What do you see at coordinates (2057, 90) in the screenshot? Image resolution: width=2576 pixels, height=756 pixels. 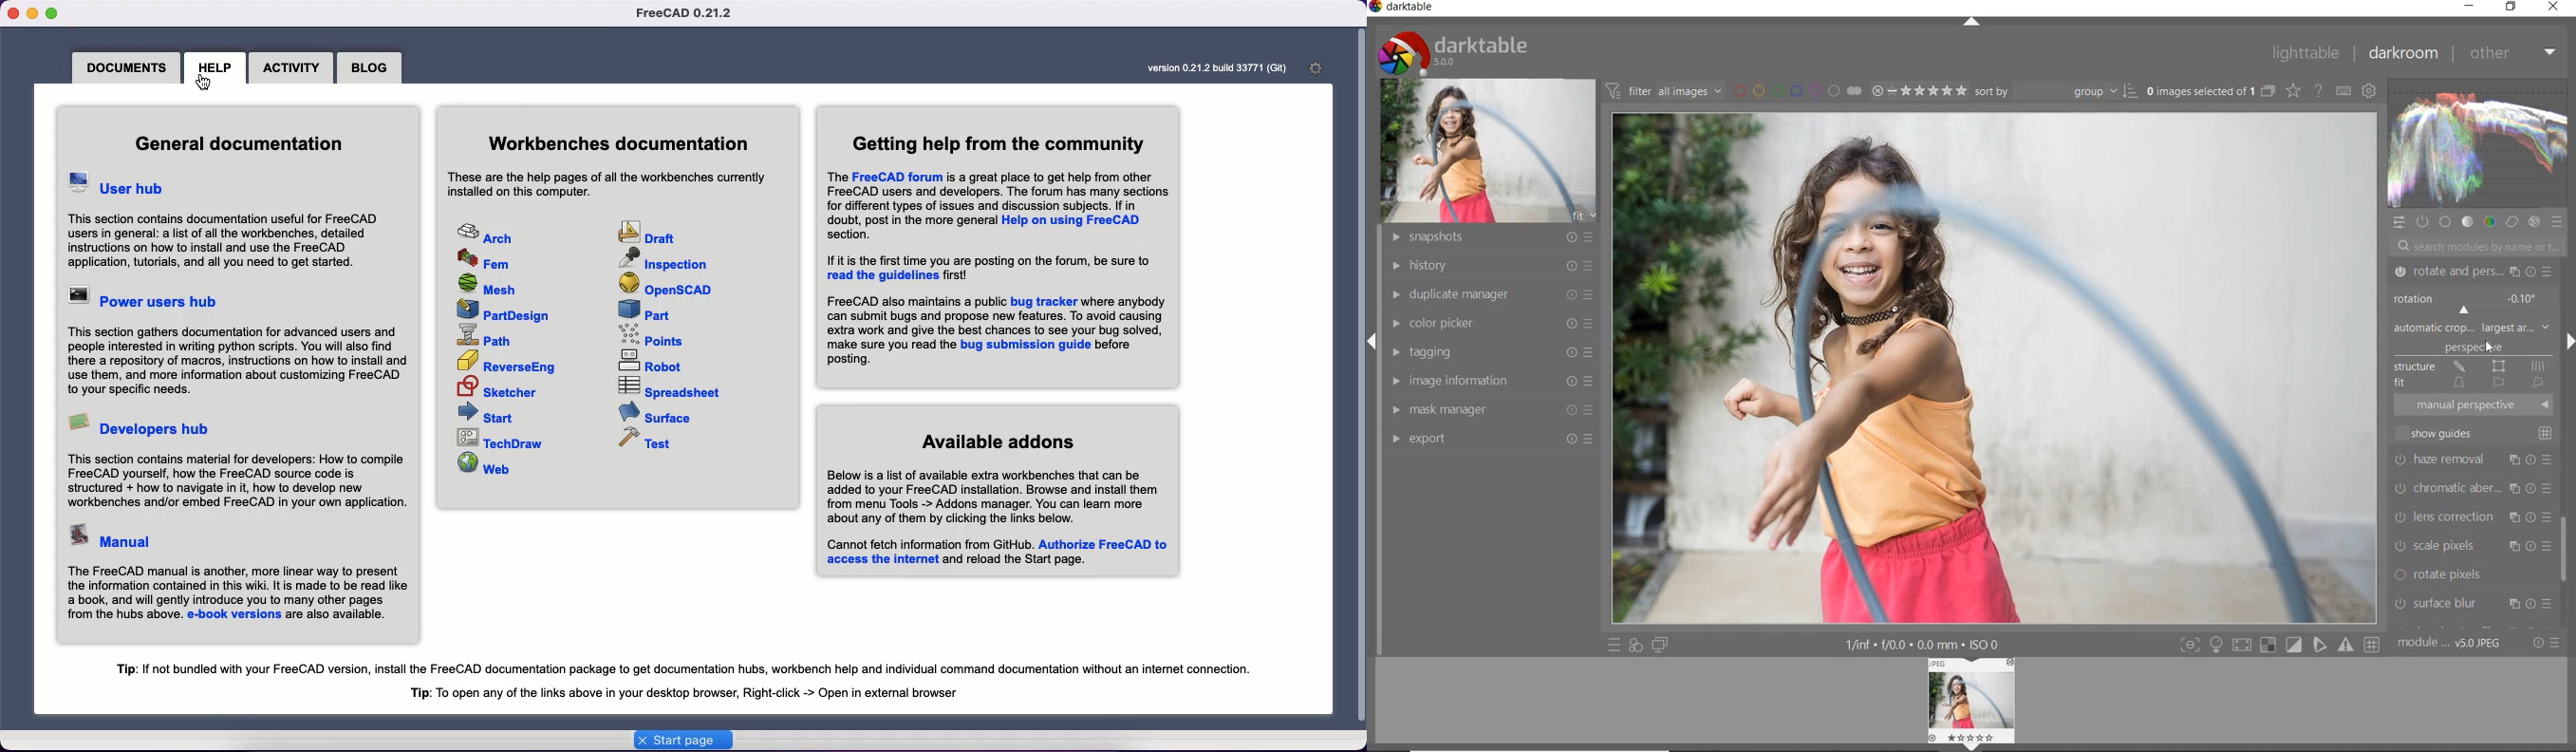 I see `sort` at bounding box center [2057, 90].